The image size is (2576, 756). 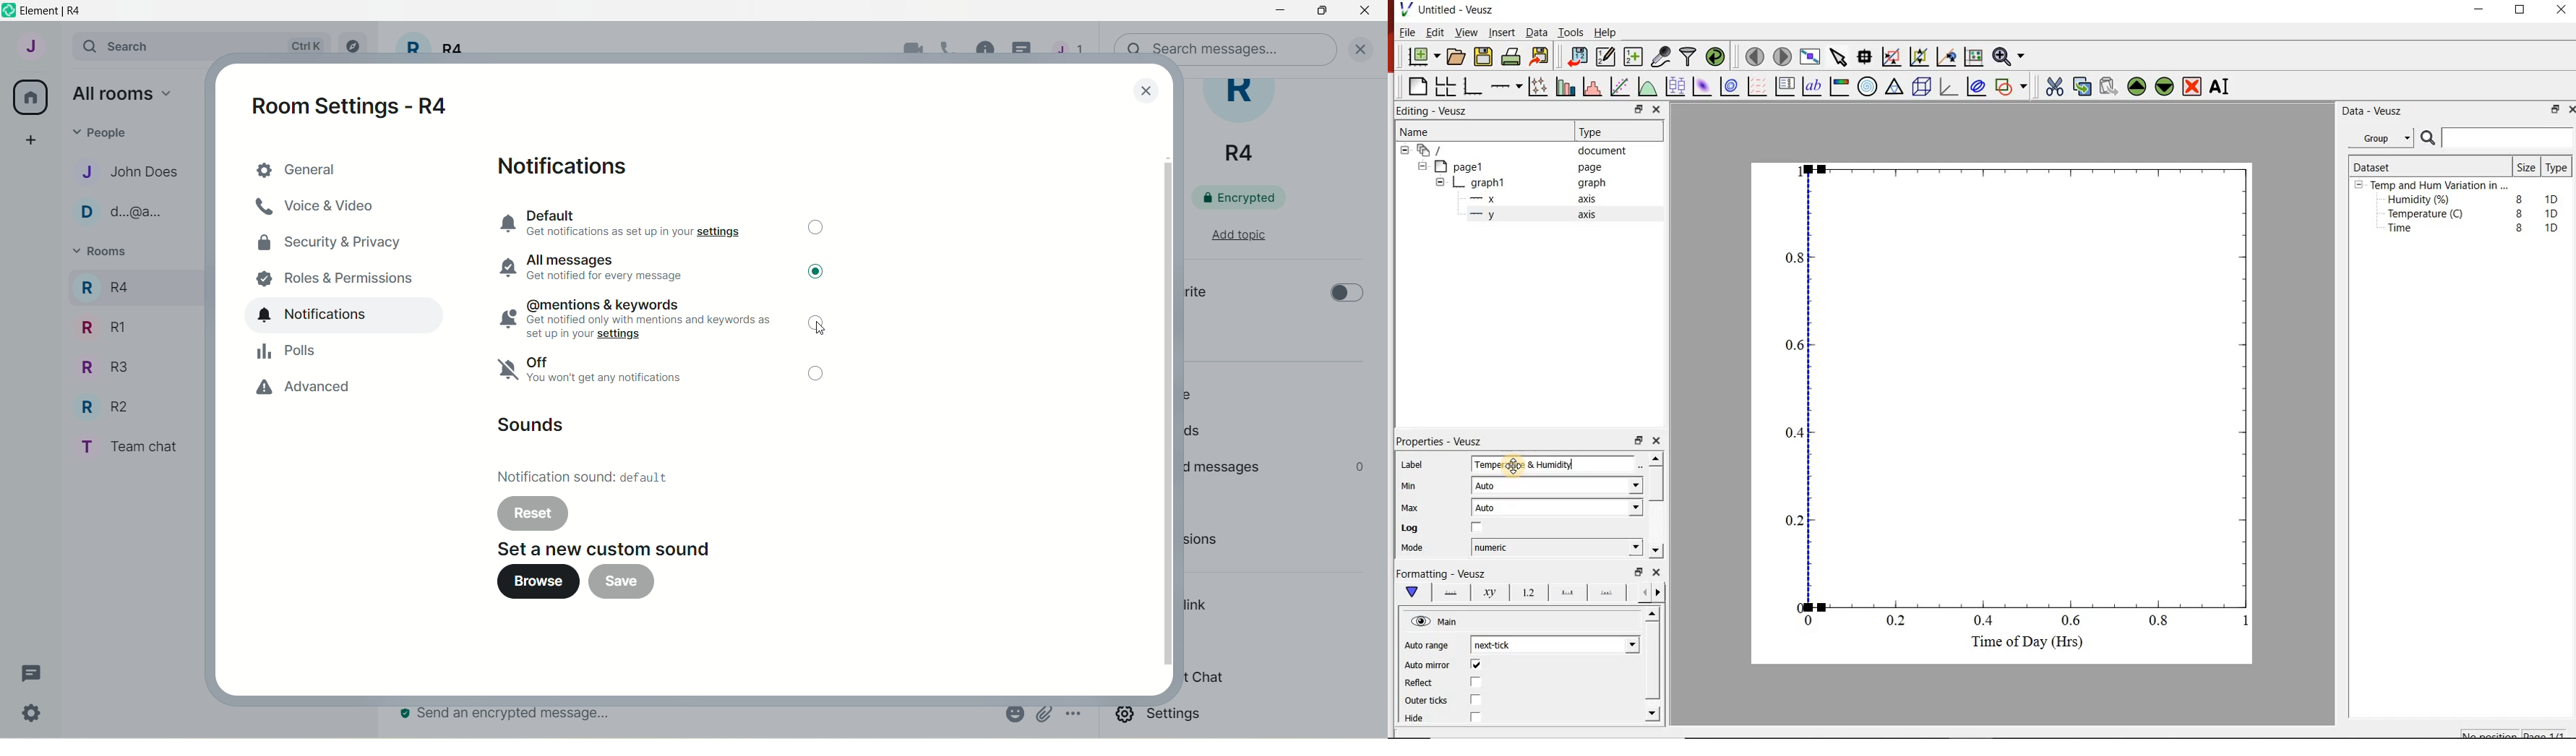 I want to click on 0.4, so click(x=1792, y=433).